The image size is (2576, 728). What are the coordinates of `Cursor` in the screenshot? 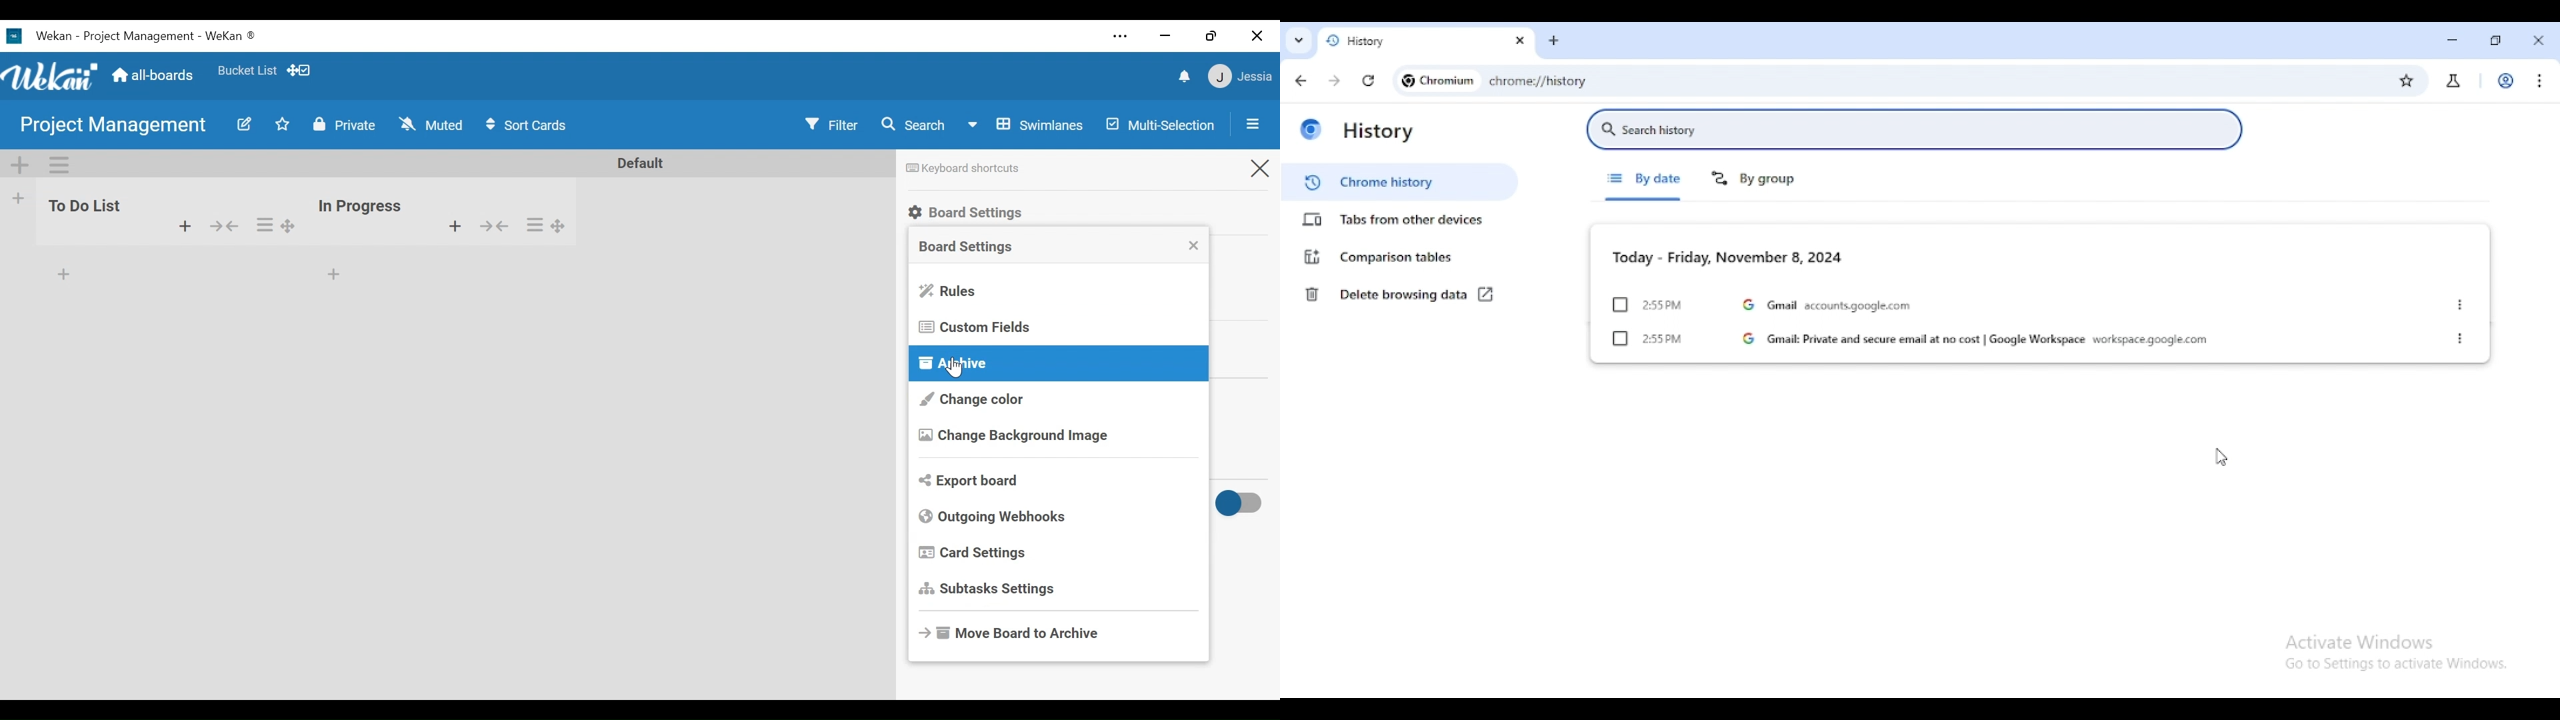 It's located at (957, 367).